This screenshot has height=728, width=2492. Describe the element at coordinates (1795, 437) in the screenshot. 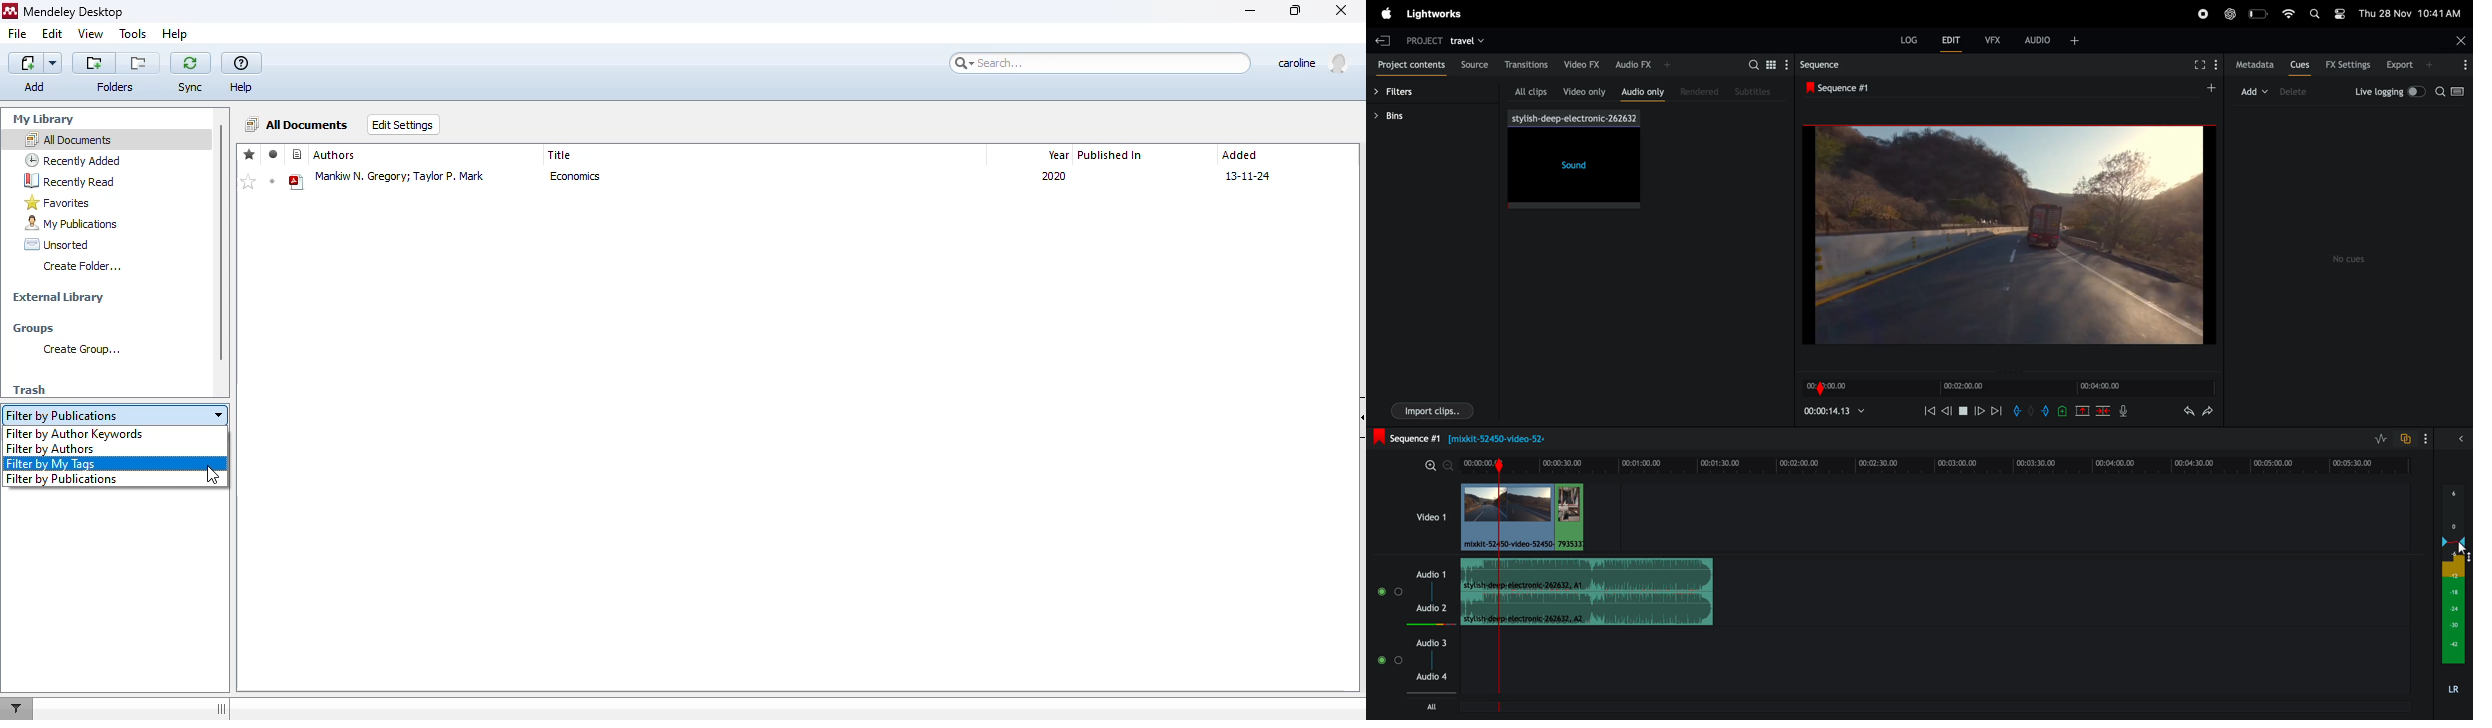

I see `sequence 1: Information` at that location.